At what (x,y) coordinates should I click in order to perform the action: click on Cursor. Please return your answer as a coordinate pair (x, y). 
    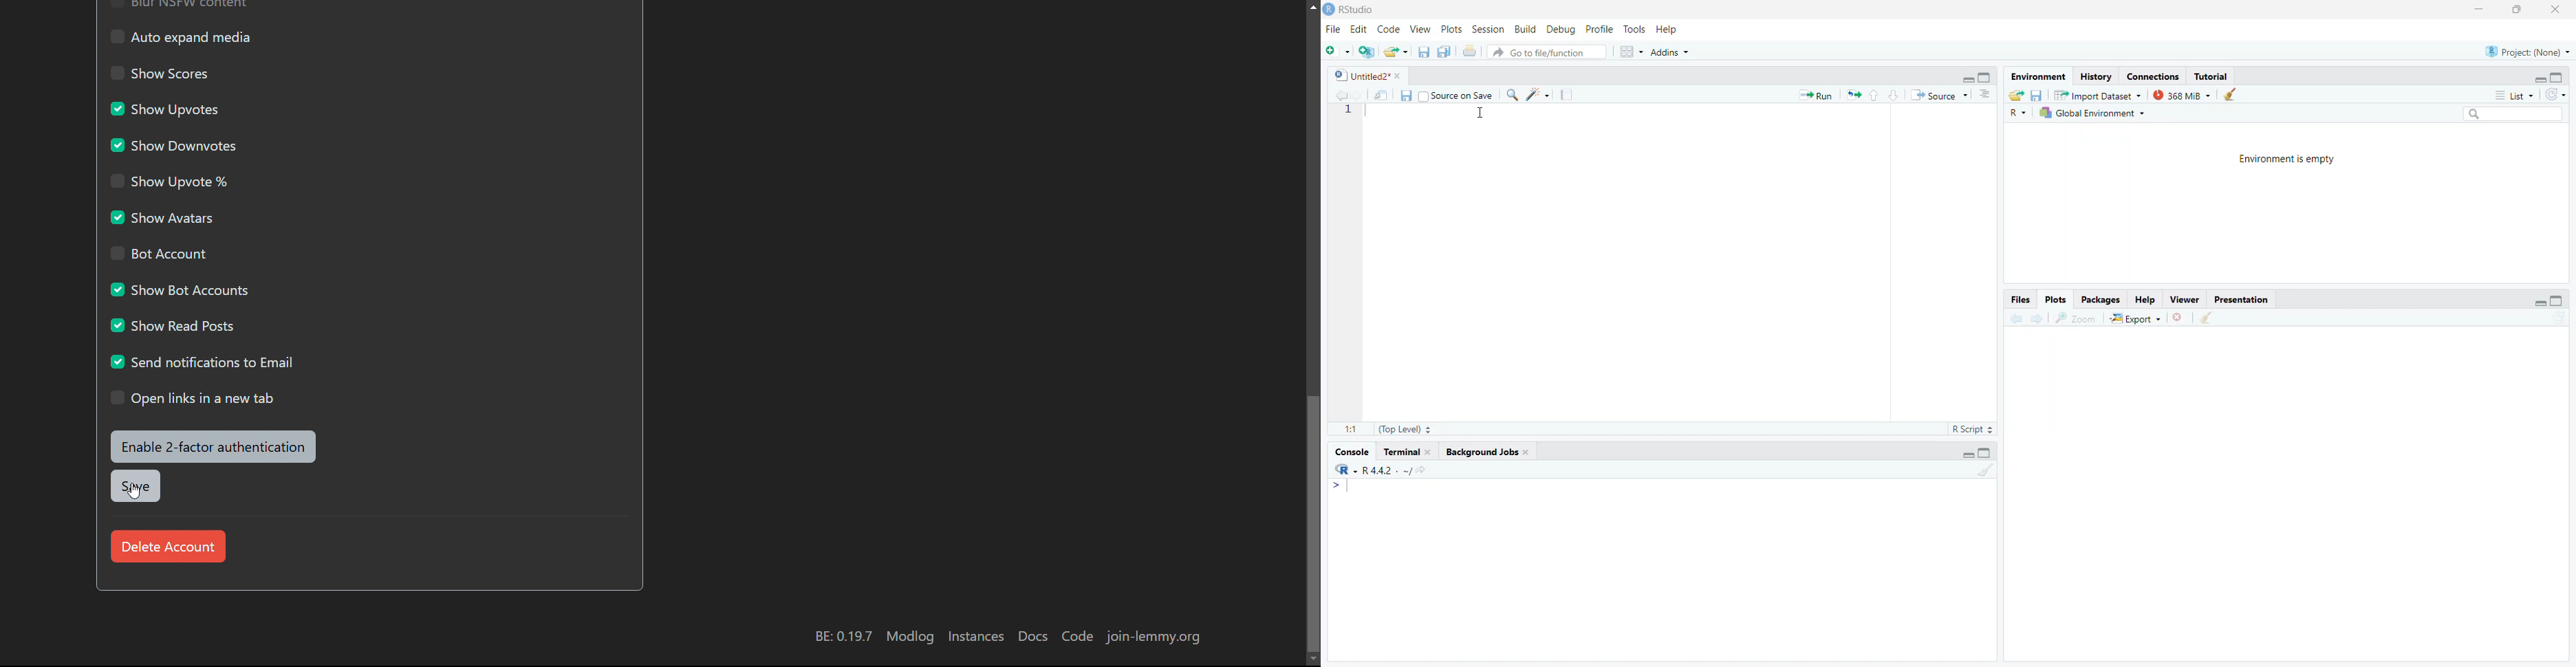
    Looking at the image, I should click on (135, 490).